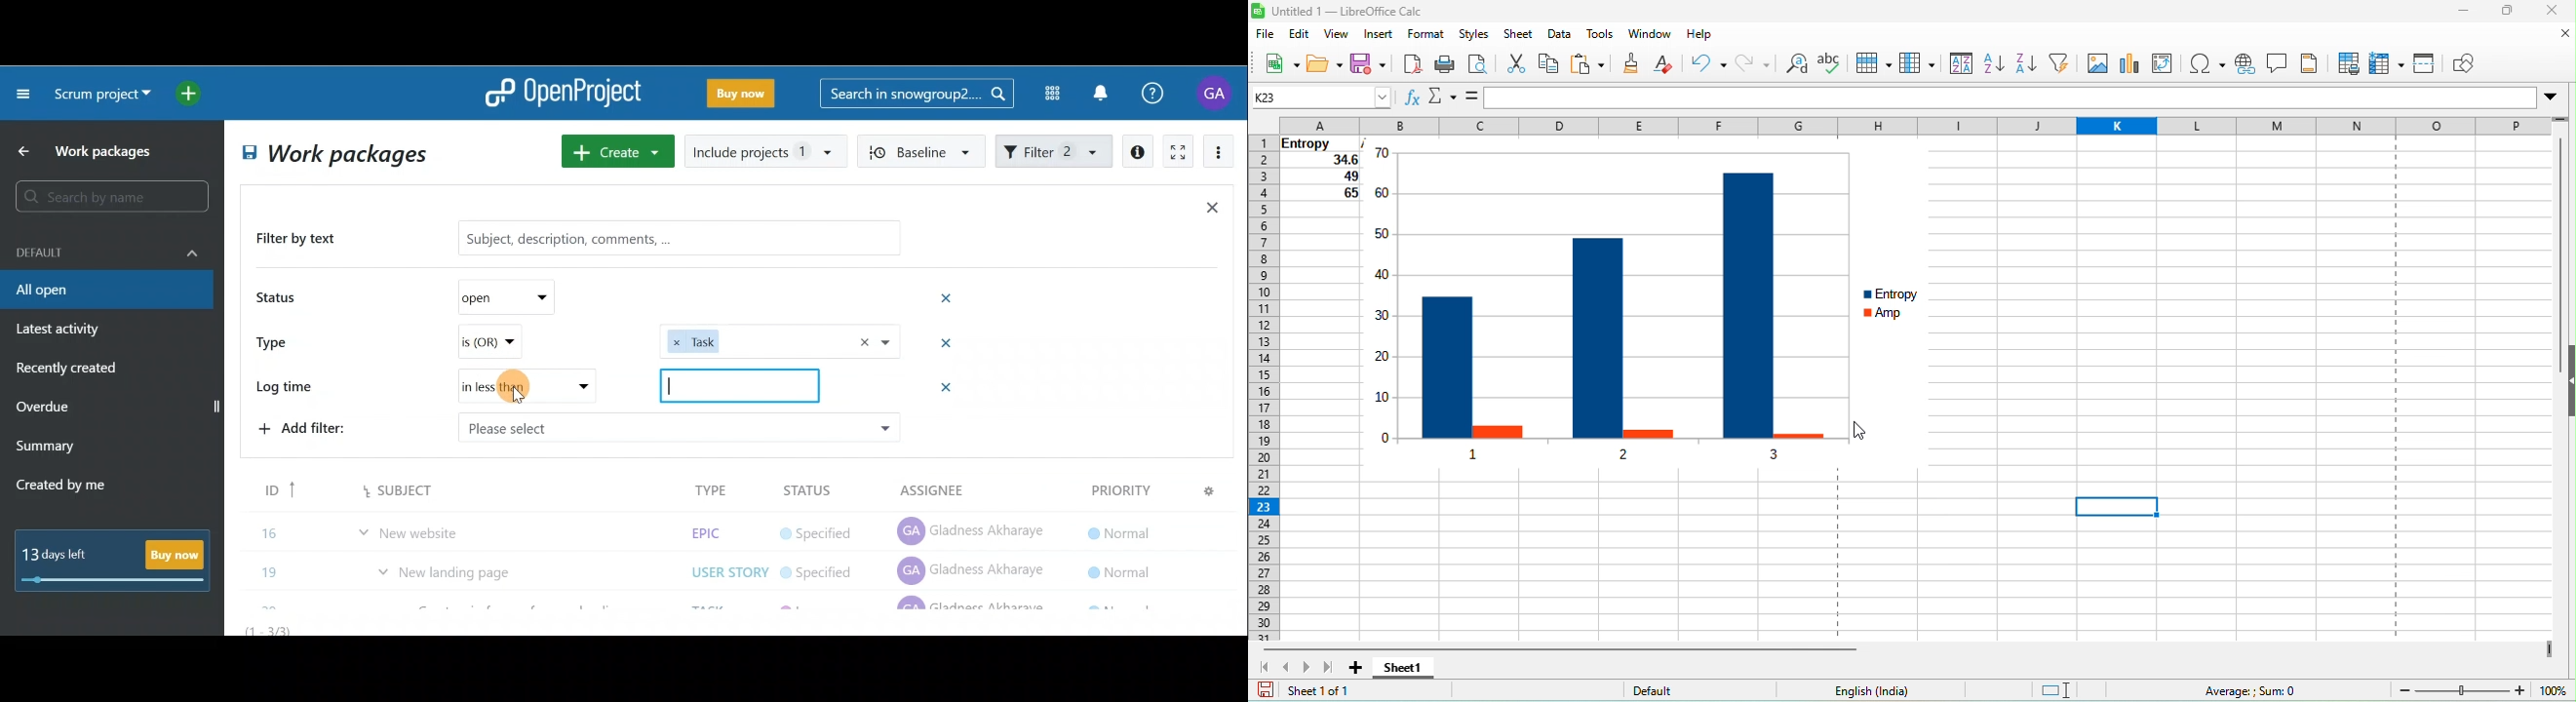  Describe the element at coordinates (1618, 459) in the screenshot. I see `2` at that location.